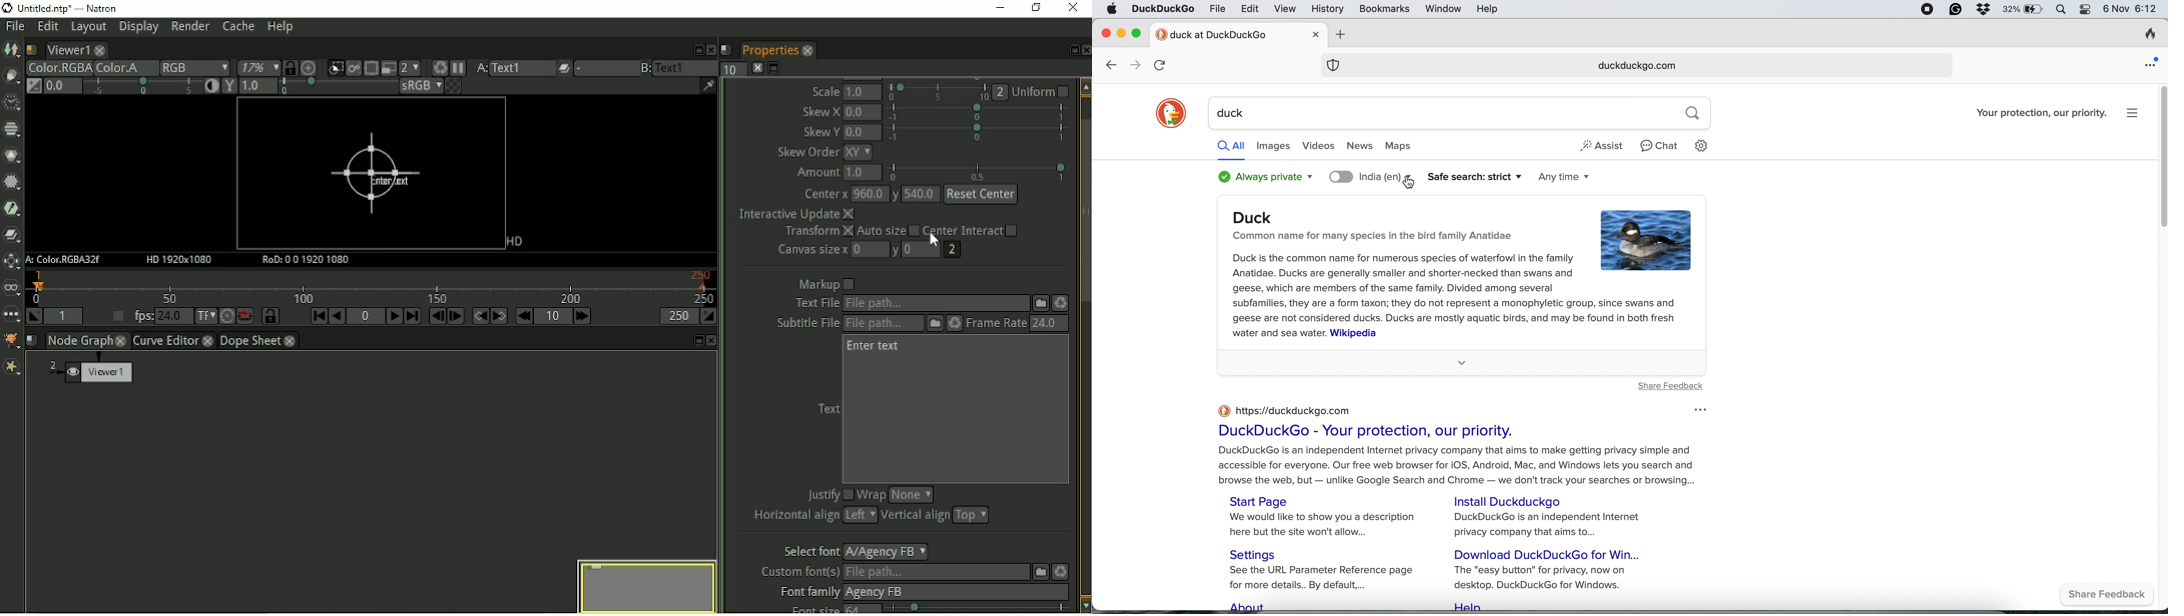  What do you see at coordinates (1439, 113) in the screenshot?
I see `duck` at bounding box center [1439, 113].